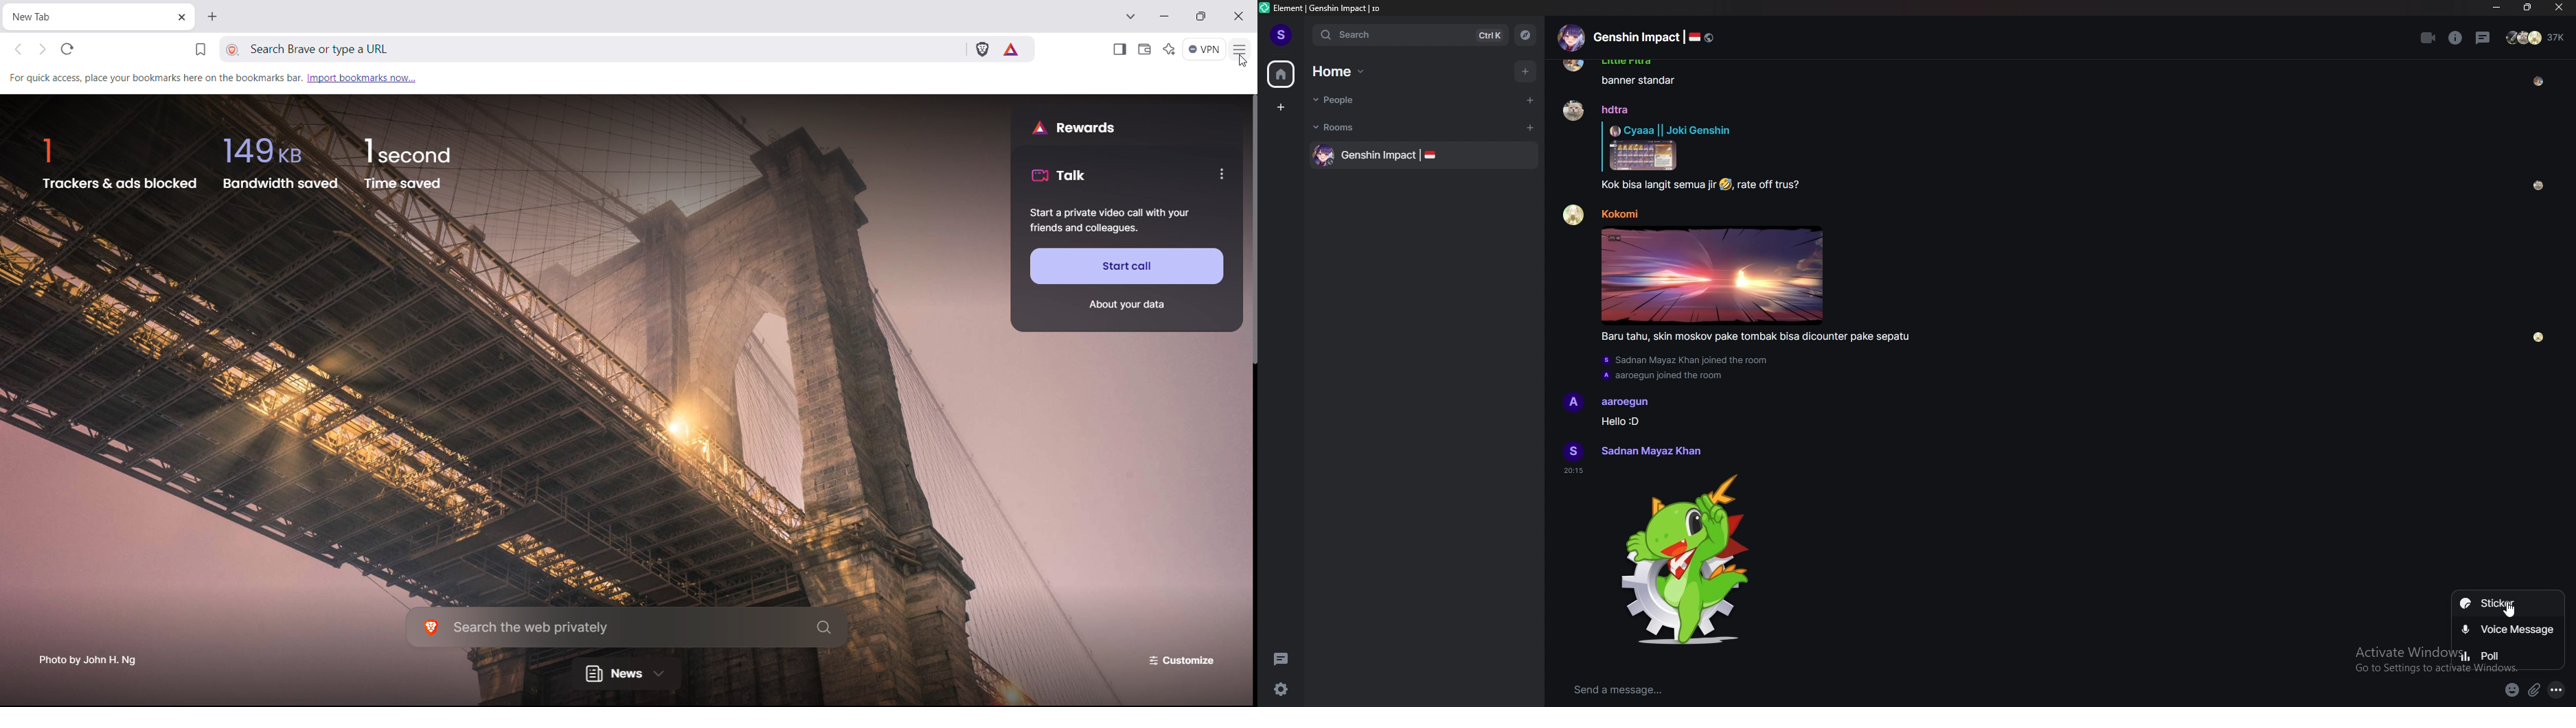 The width and height of the screenshot is (2576, 728). Describe the element at coordinates (1573, 451) in the screenshot. I see `Profile picture` at that location.